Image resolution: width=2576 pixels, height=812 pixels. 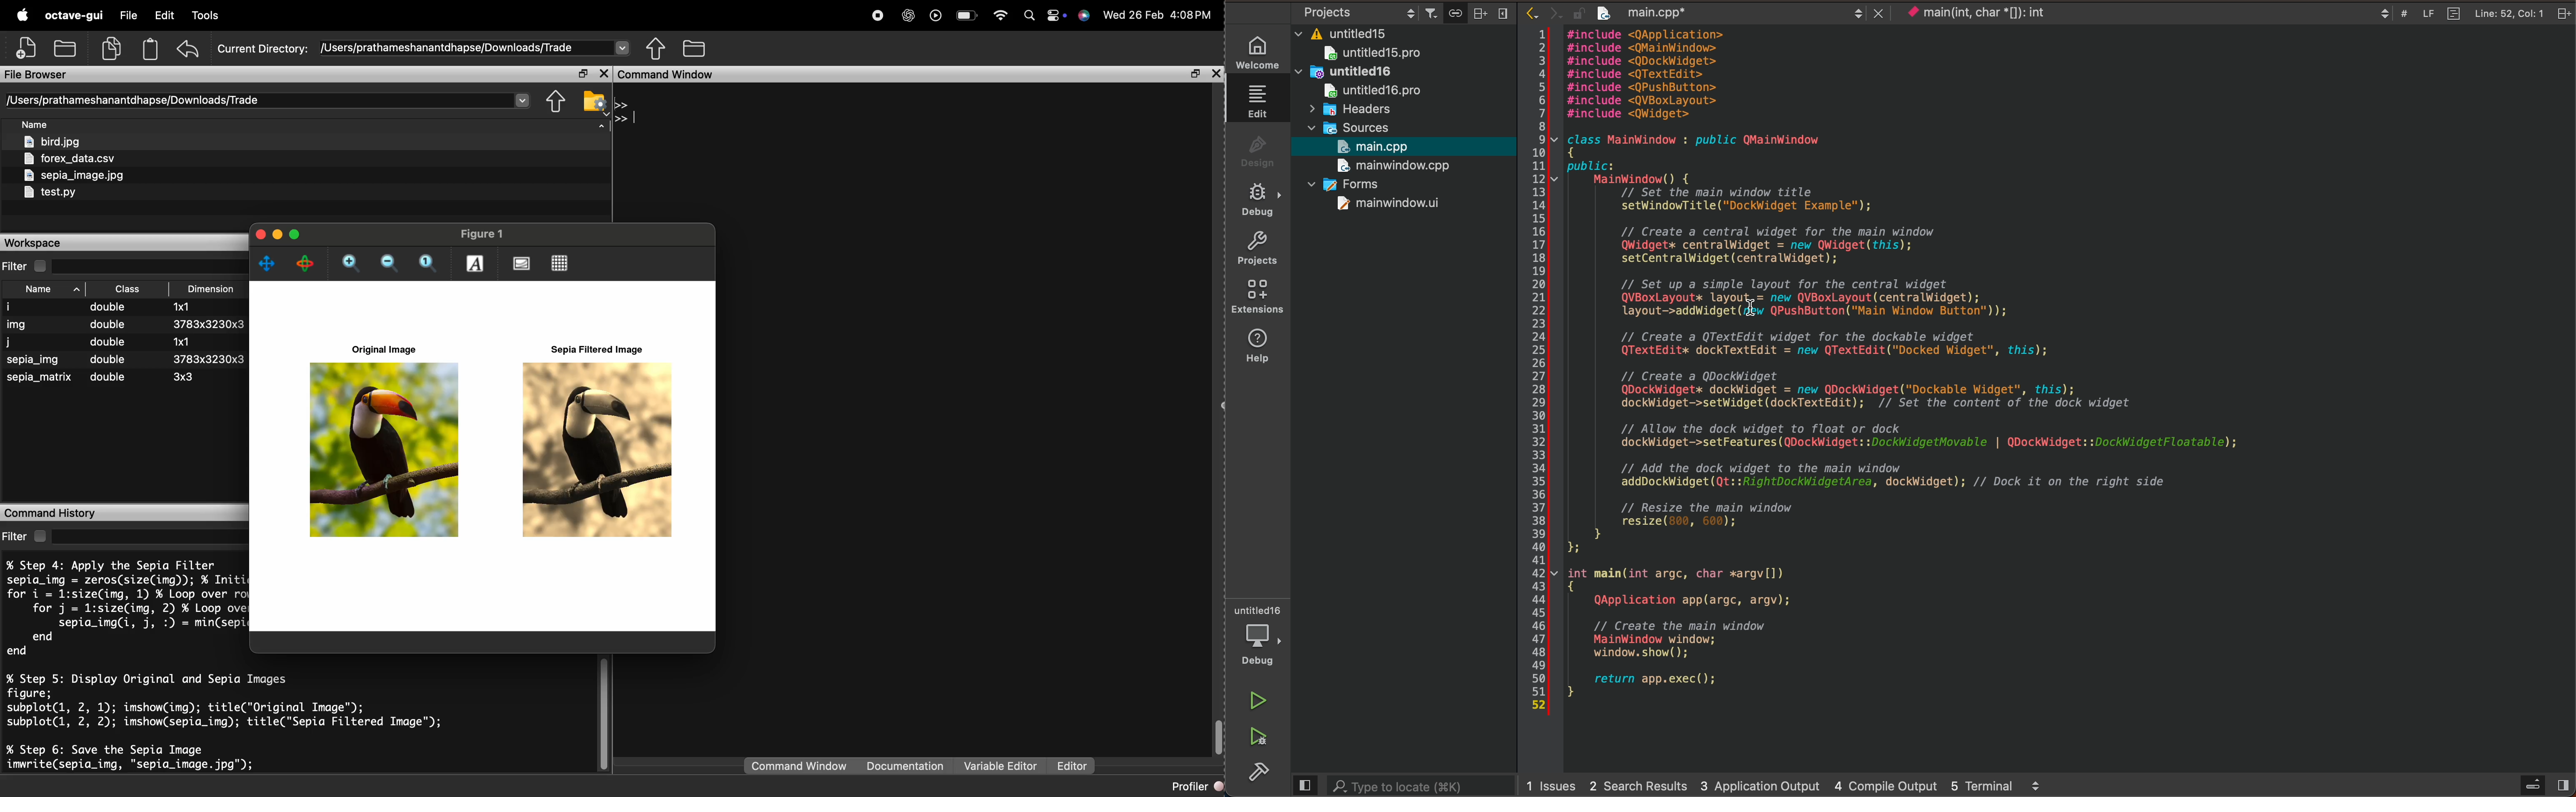 I want to click on Variable editor, so click(x=1003, y=765).